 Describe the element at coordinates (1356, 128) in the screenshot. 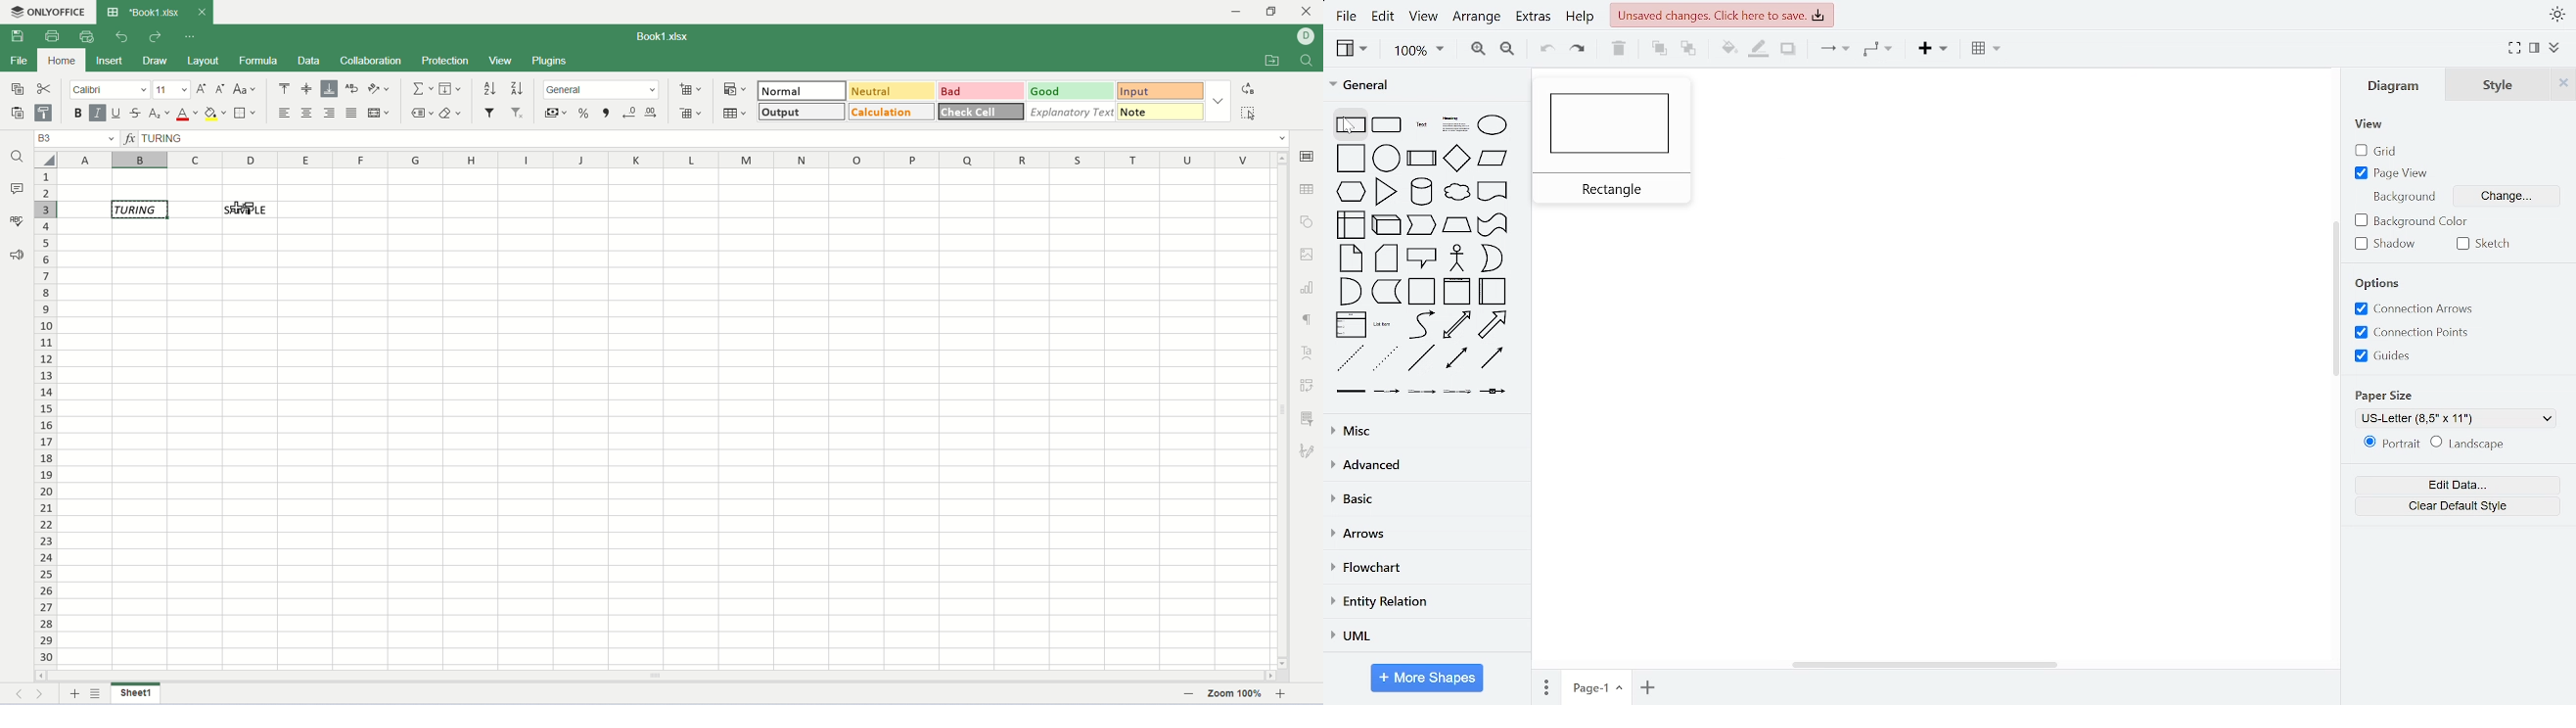

I see `cursor` at that location.